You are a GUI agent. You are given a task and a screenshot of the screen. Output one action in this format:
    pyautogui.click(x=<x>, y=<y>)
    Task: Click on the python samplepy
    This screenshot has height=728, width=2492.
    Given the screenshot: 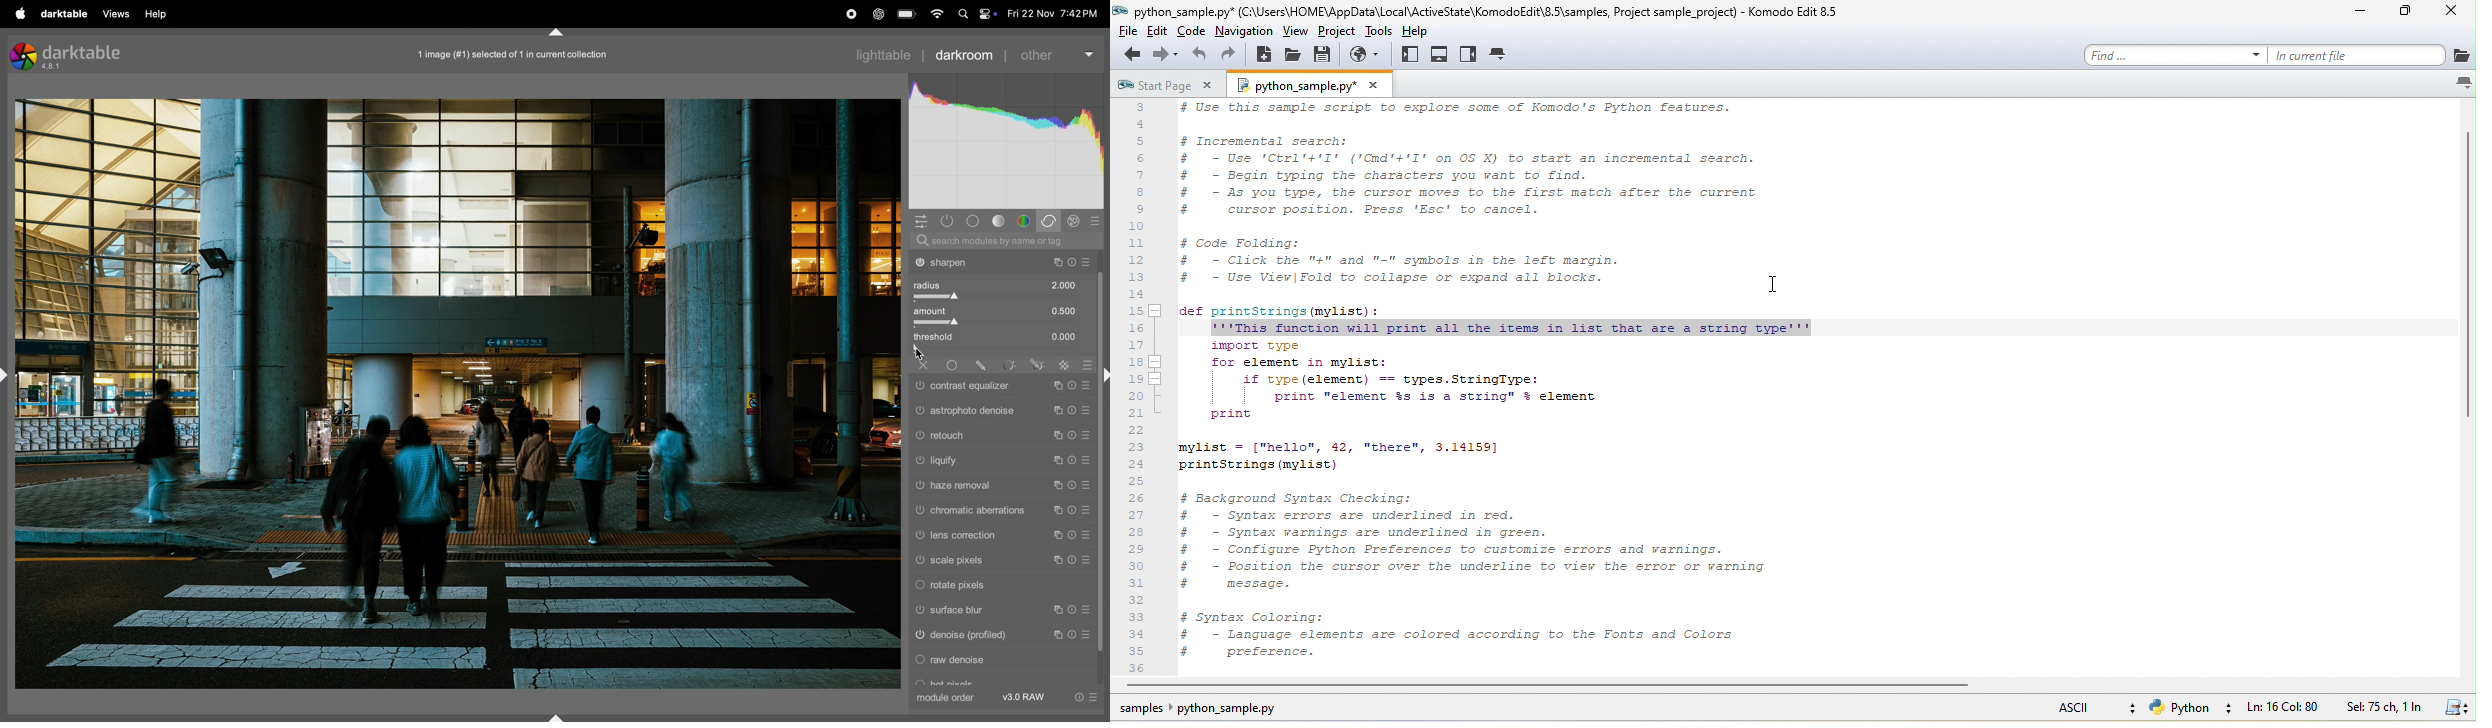 What is the action you would take?
    pyautogui.click(x=1292, y=87)
    